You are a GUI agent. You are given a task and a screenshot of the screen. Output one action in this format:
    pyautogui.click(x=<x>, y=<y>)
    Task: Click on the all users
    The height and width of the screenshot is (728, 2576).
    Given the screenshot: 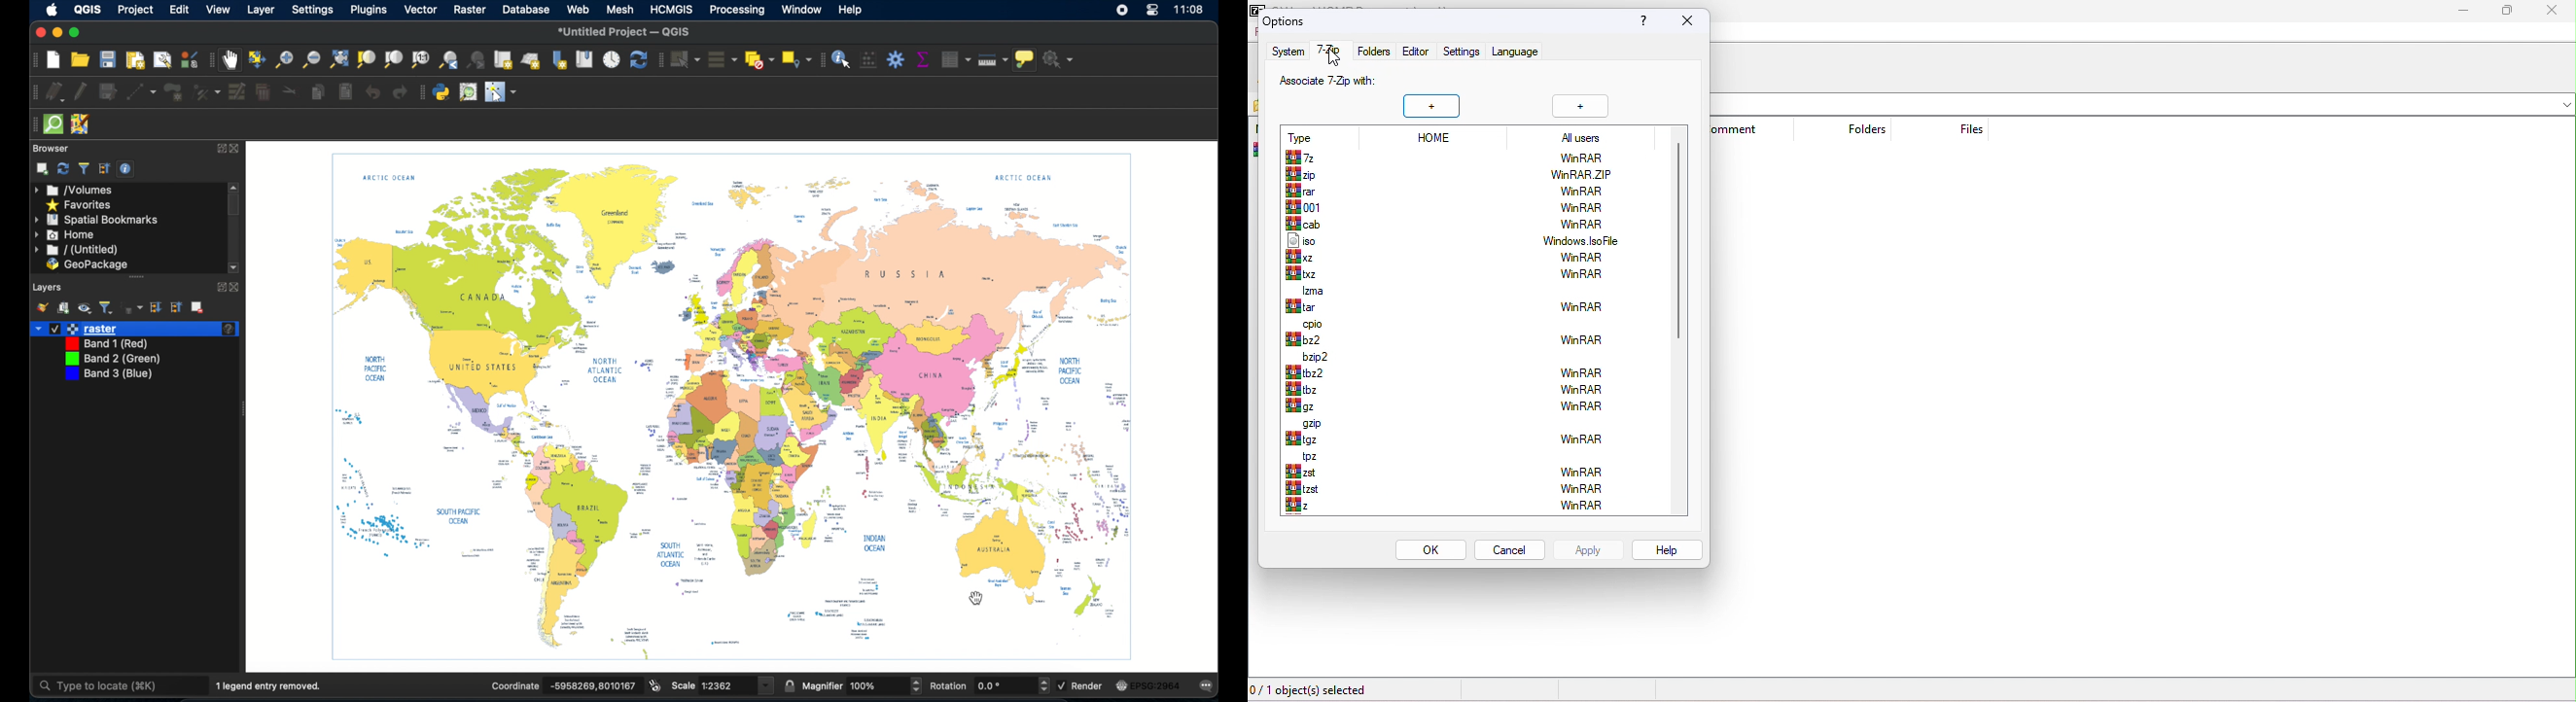 What is the action you would take?
    pyautogui.click(x=1585, y=138)
    